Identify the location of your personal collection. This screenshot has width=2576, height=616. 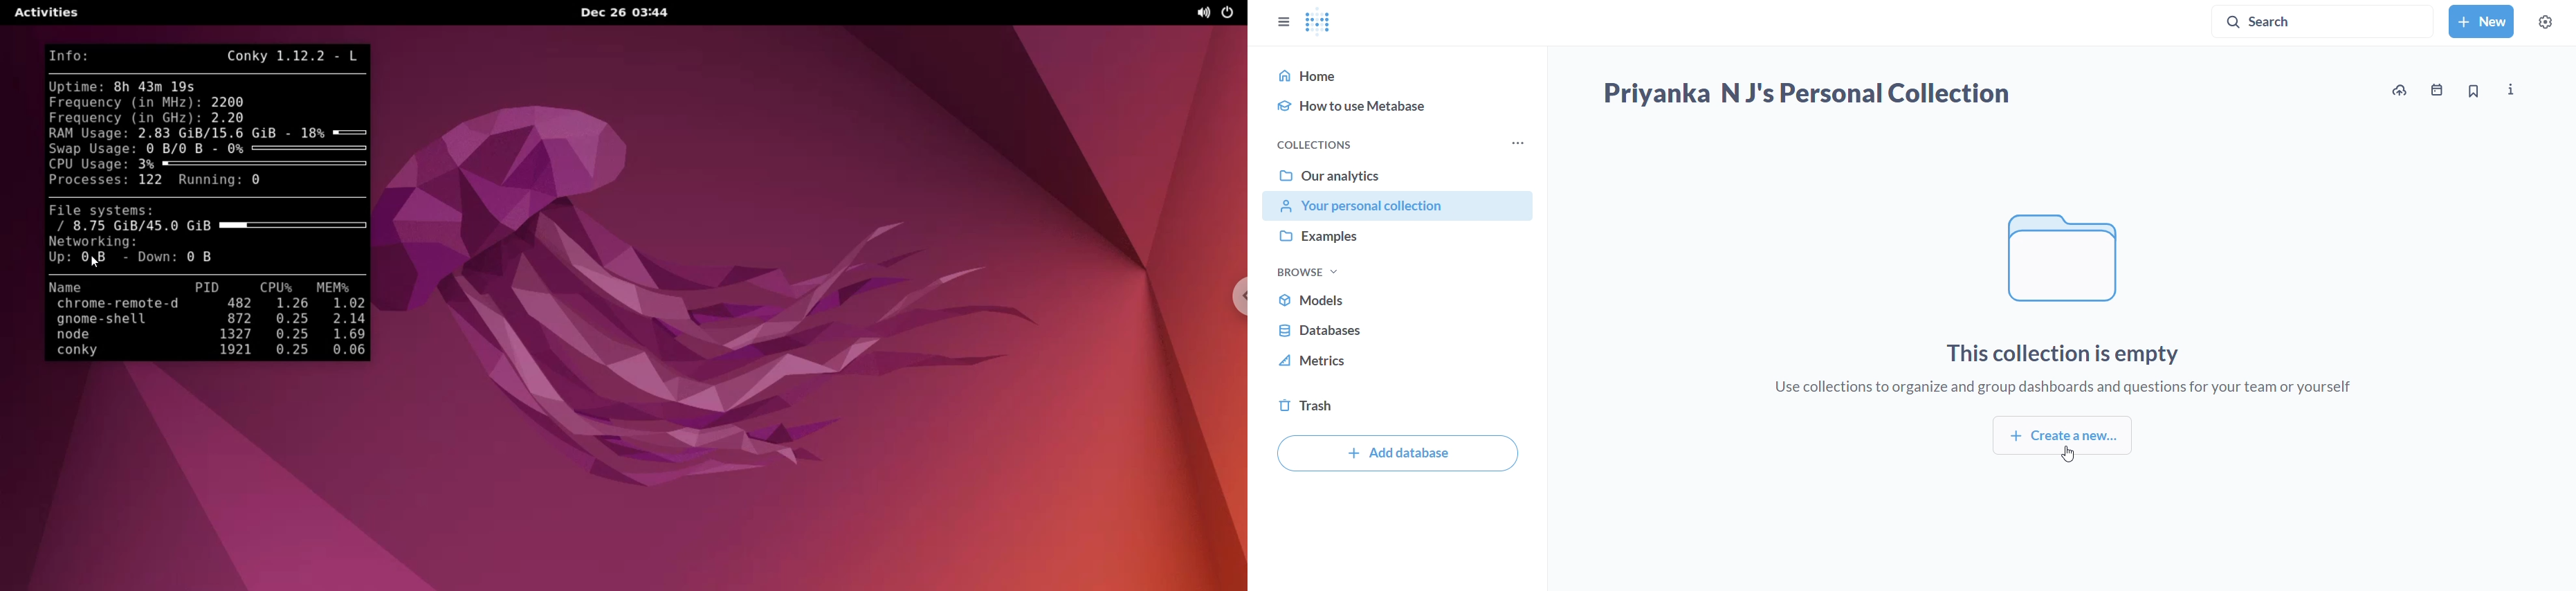
(1398, 207).